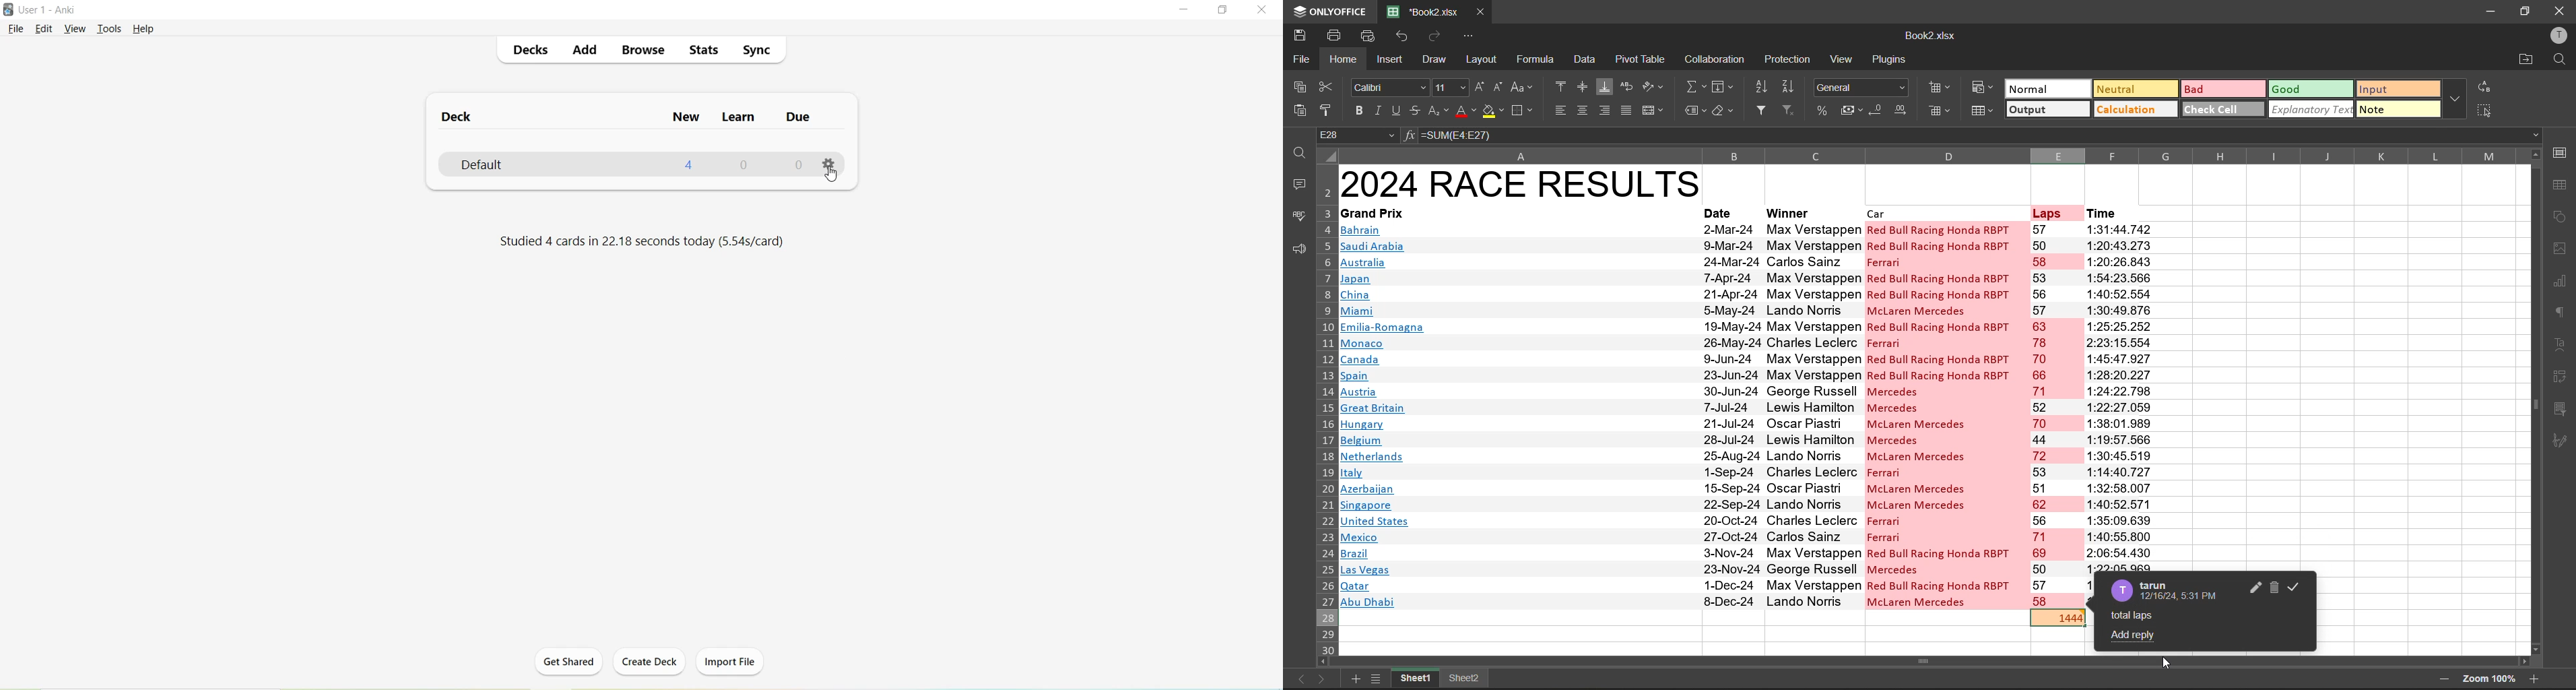 Image resolution: width=2576 pixels, height=700 pixels. Describe the element at coordinates (1607, 111) in the screenshot. I see `align right` at that location.